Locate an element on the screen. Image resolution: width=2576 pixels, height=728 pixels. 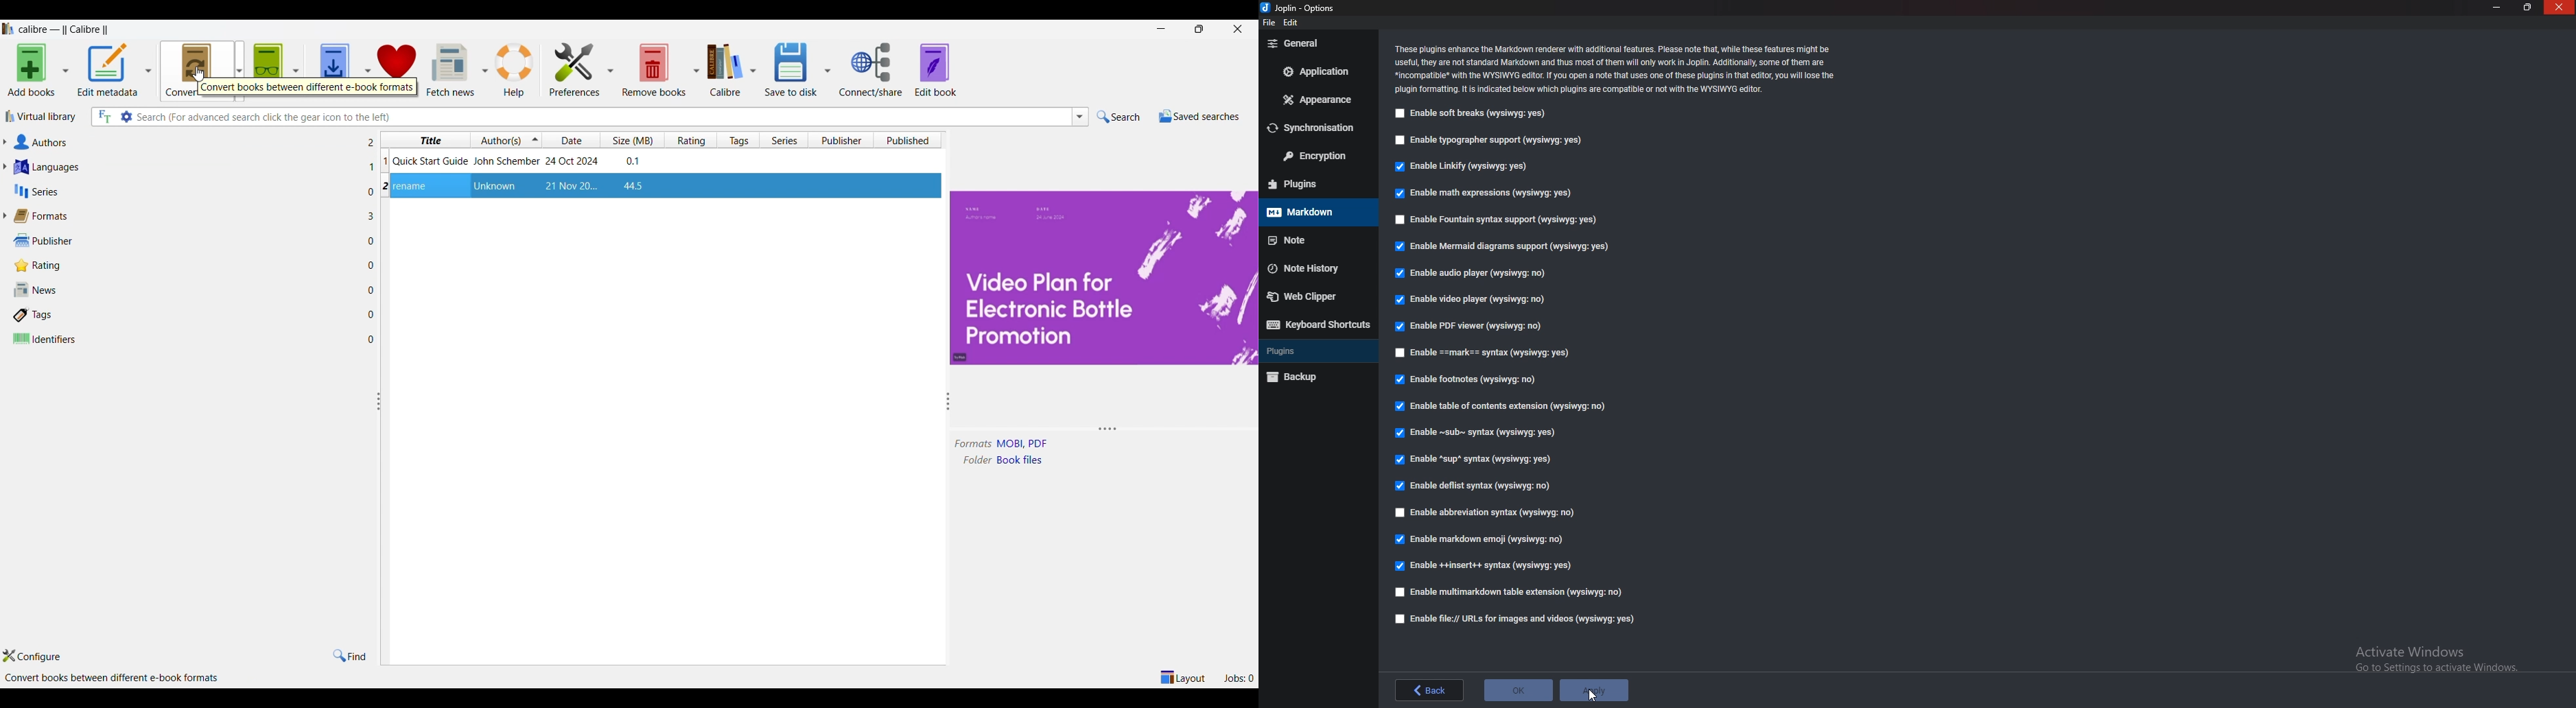
Edit book is located at coordinates (936, 70).